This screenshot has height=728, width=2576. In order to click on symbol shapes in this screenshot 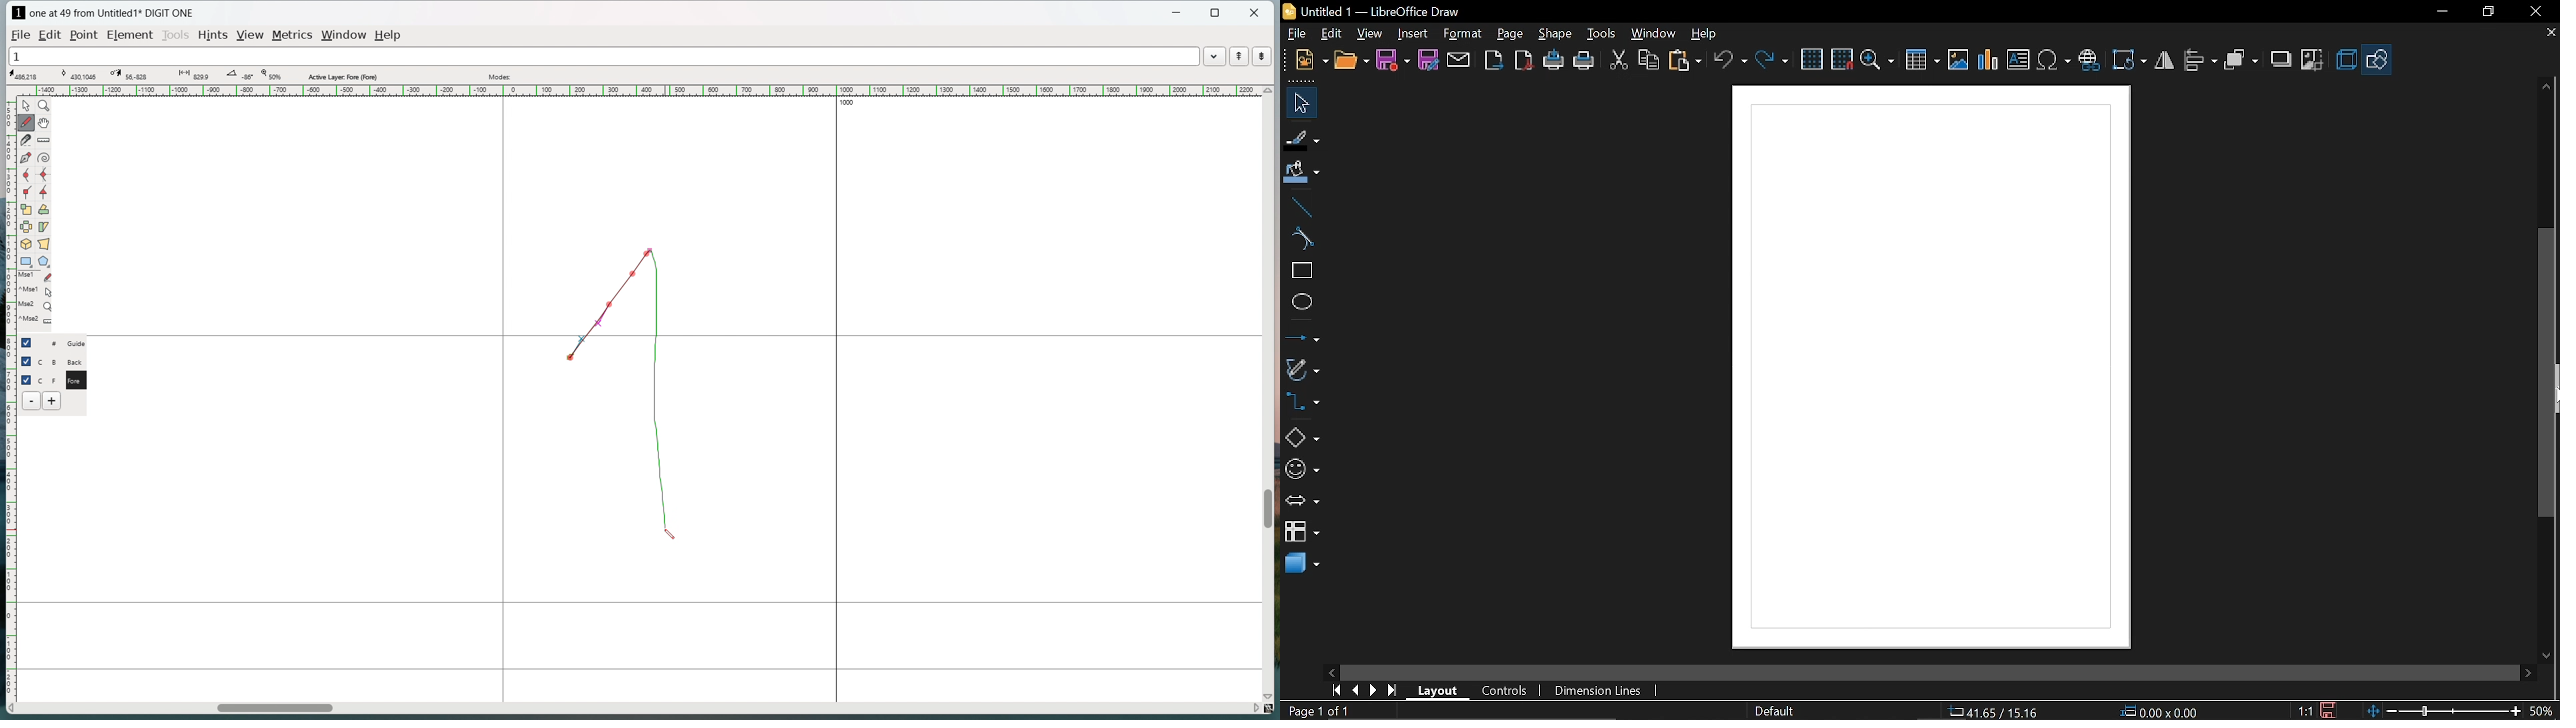, I will do `click(1300, 472)`.